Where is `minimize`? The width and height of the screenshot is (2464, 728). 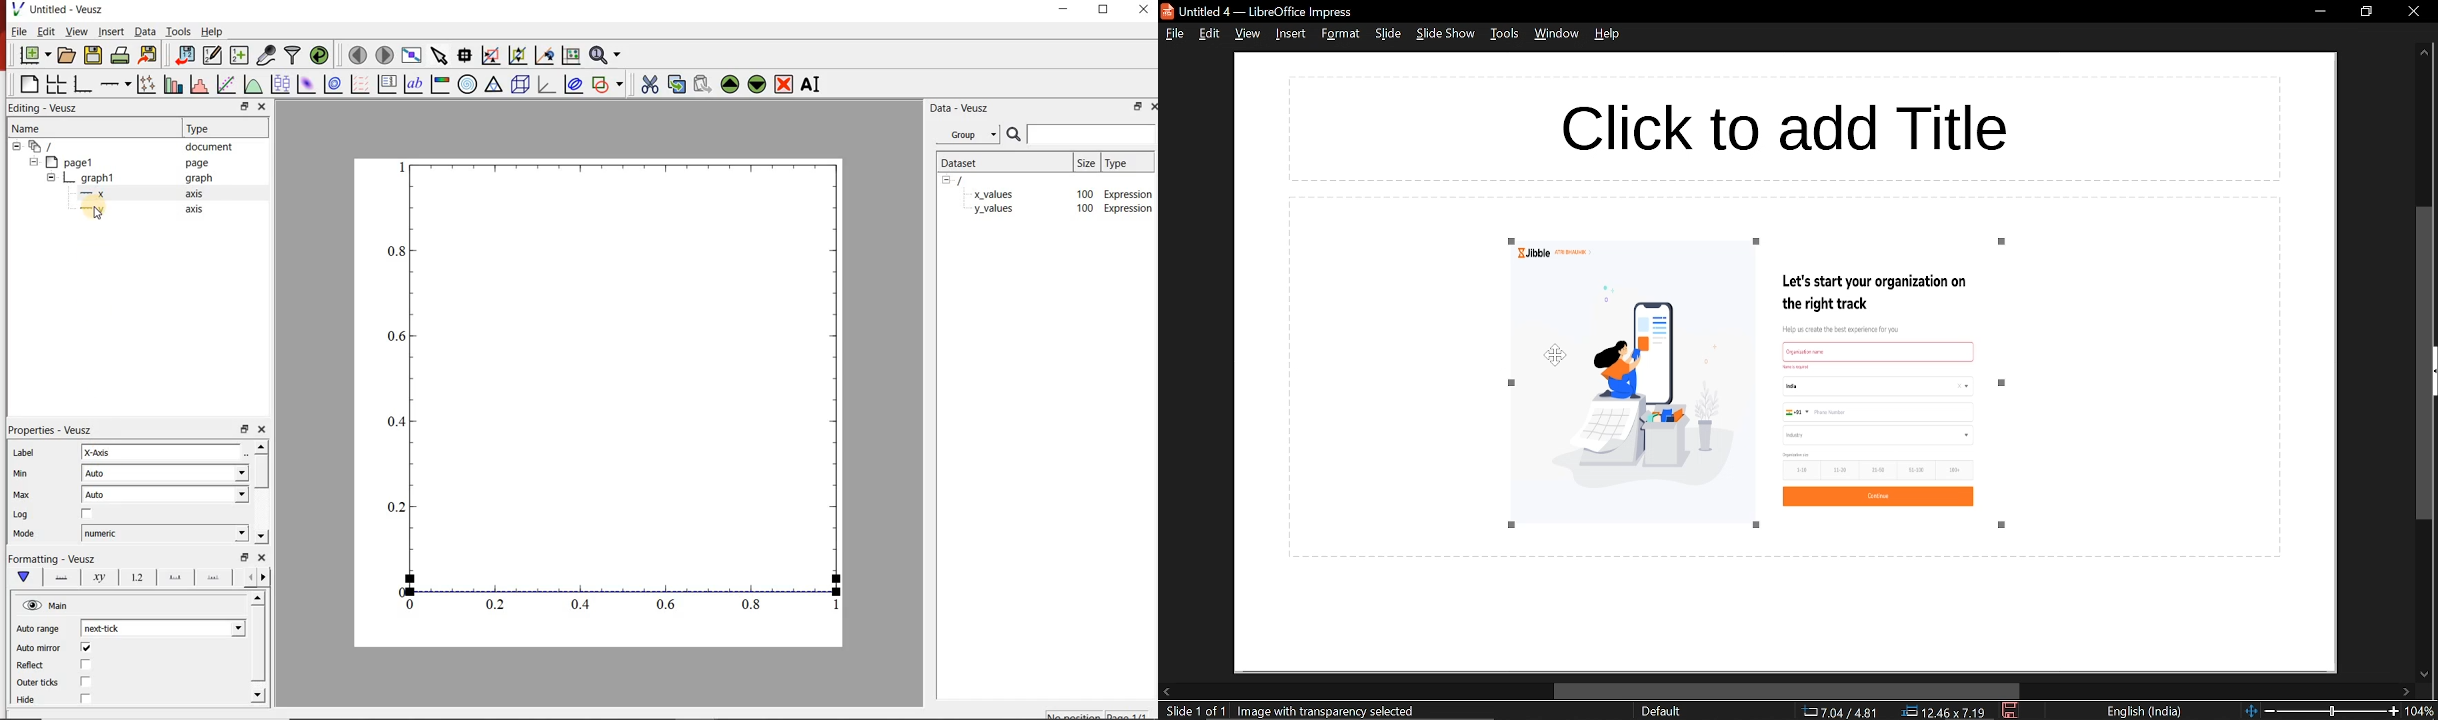
minimize is located at coordinates (2320, 11).